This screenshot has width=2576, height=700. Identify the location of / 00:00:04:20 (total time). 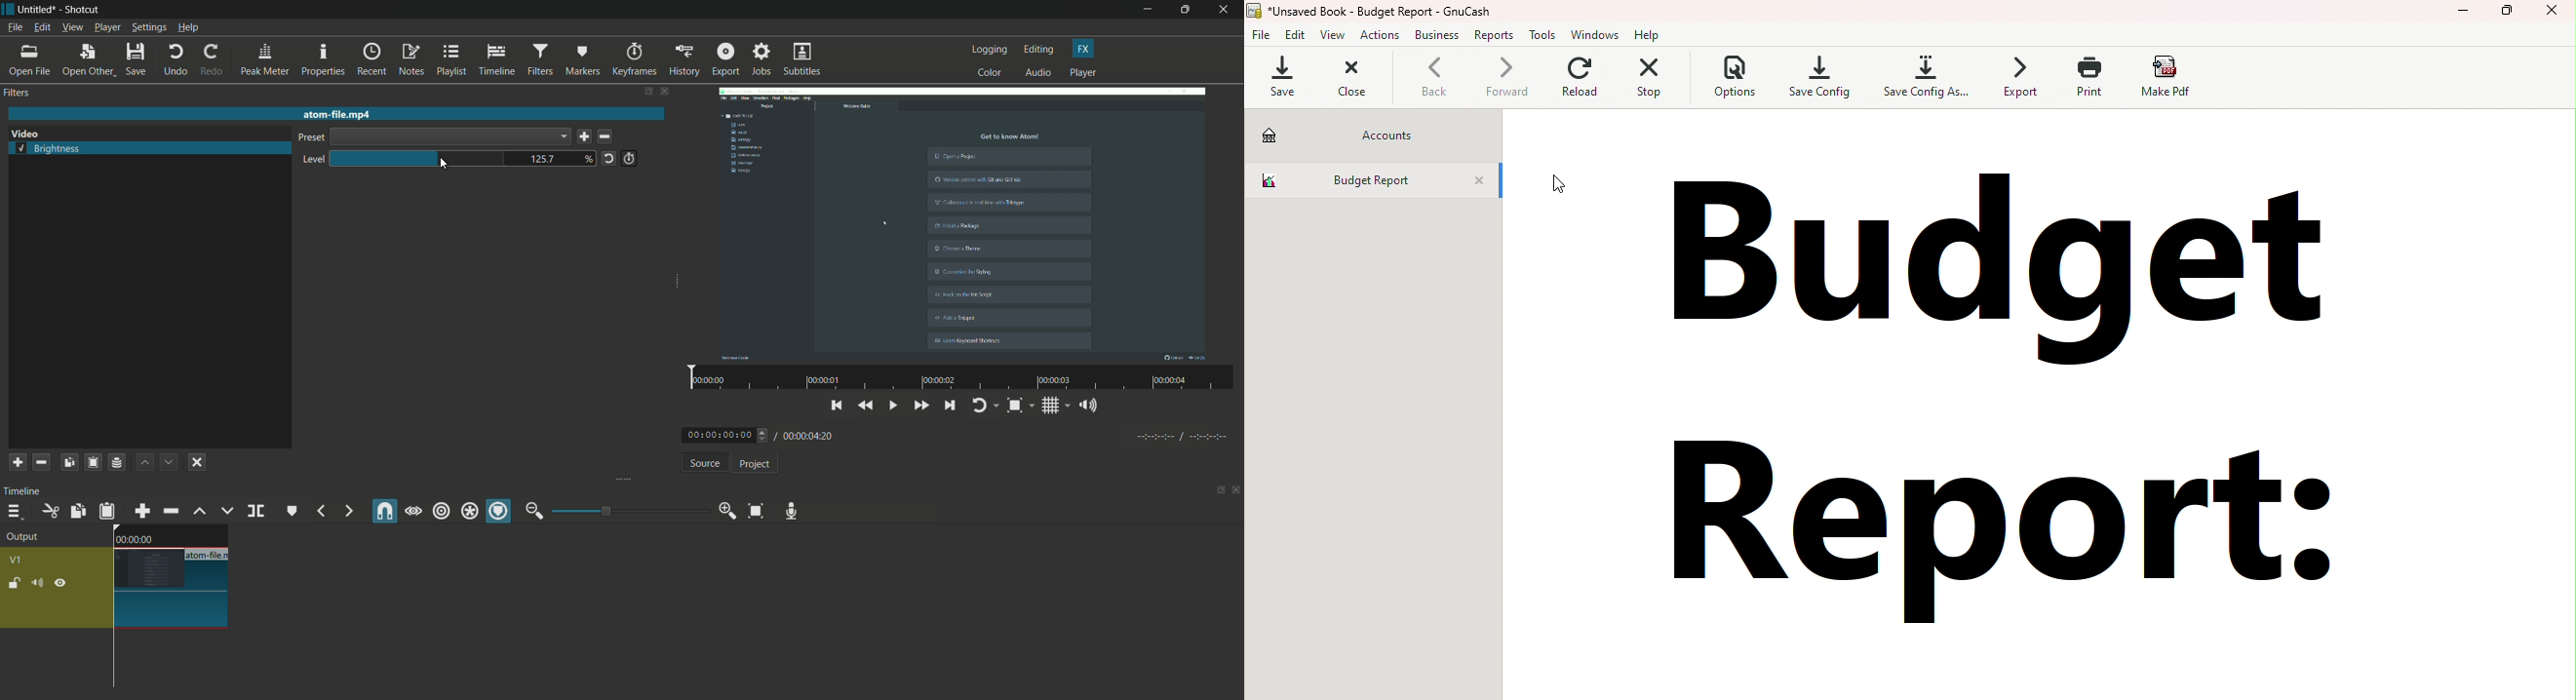
(806, 434).